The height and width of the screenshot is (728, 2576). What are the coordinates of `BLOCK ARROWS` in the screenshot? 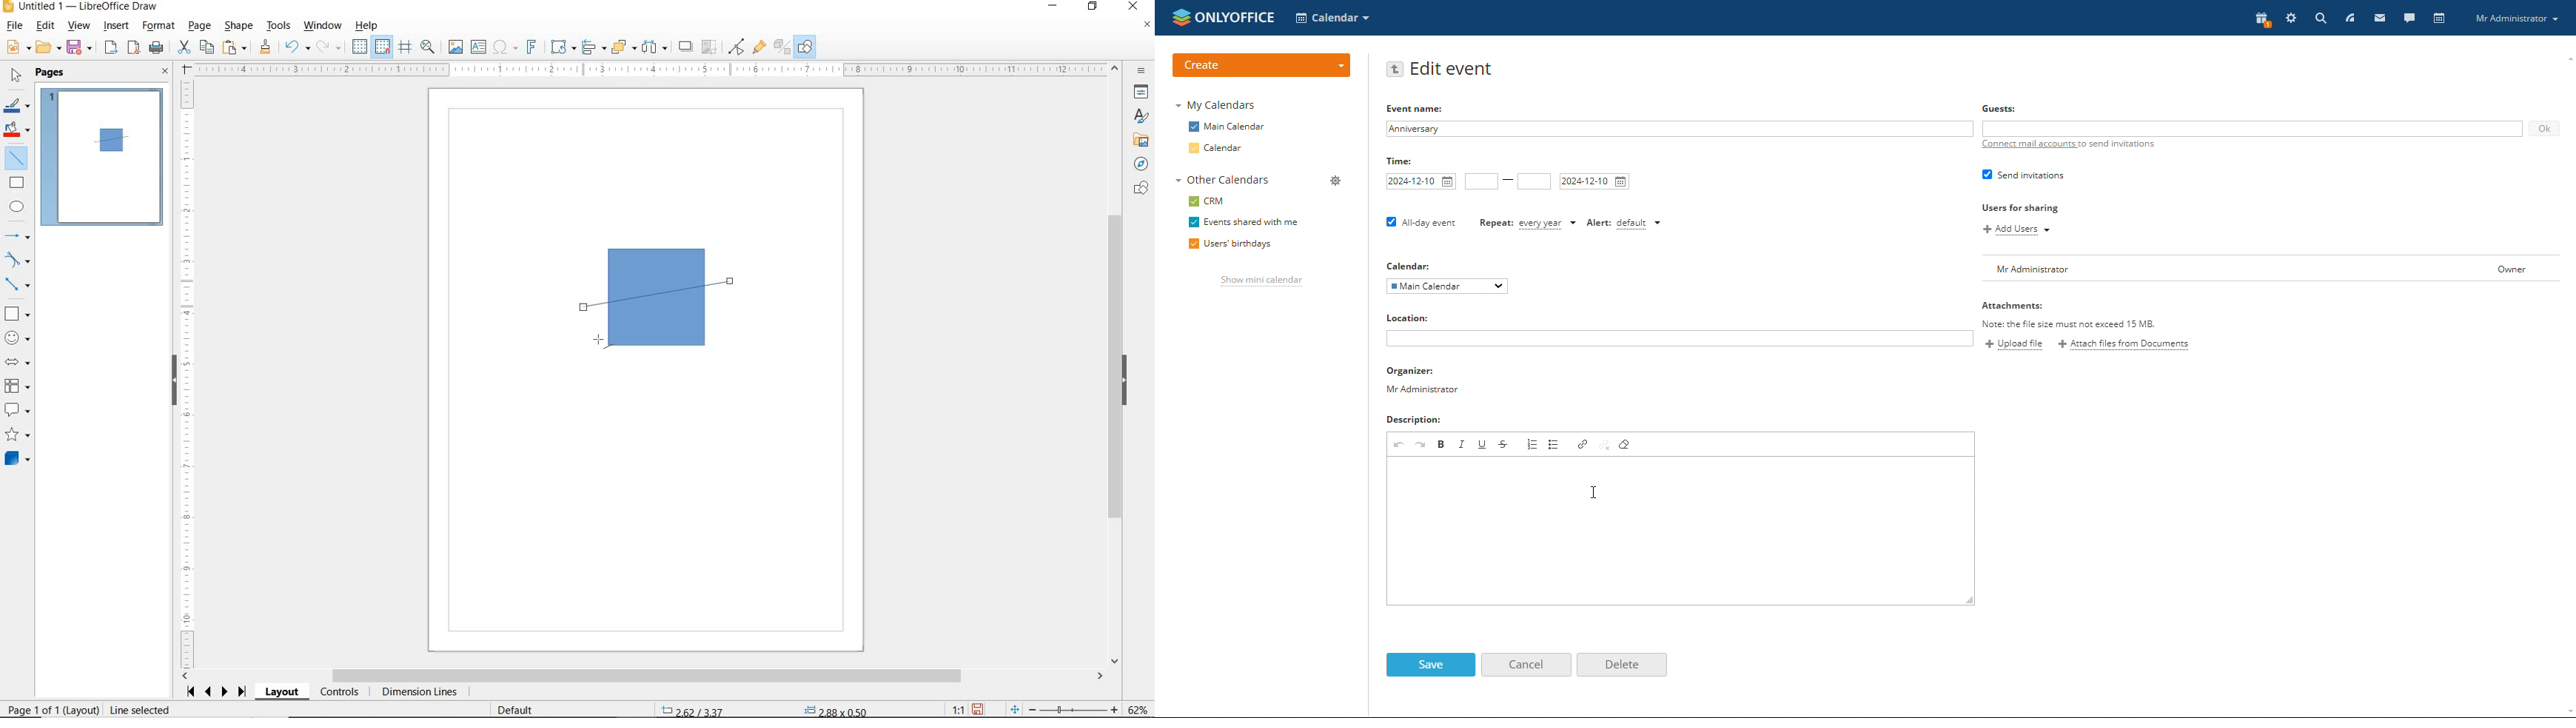 It's located at (21, 362).